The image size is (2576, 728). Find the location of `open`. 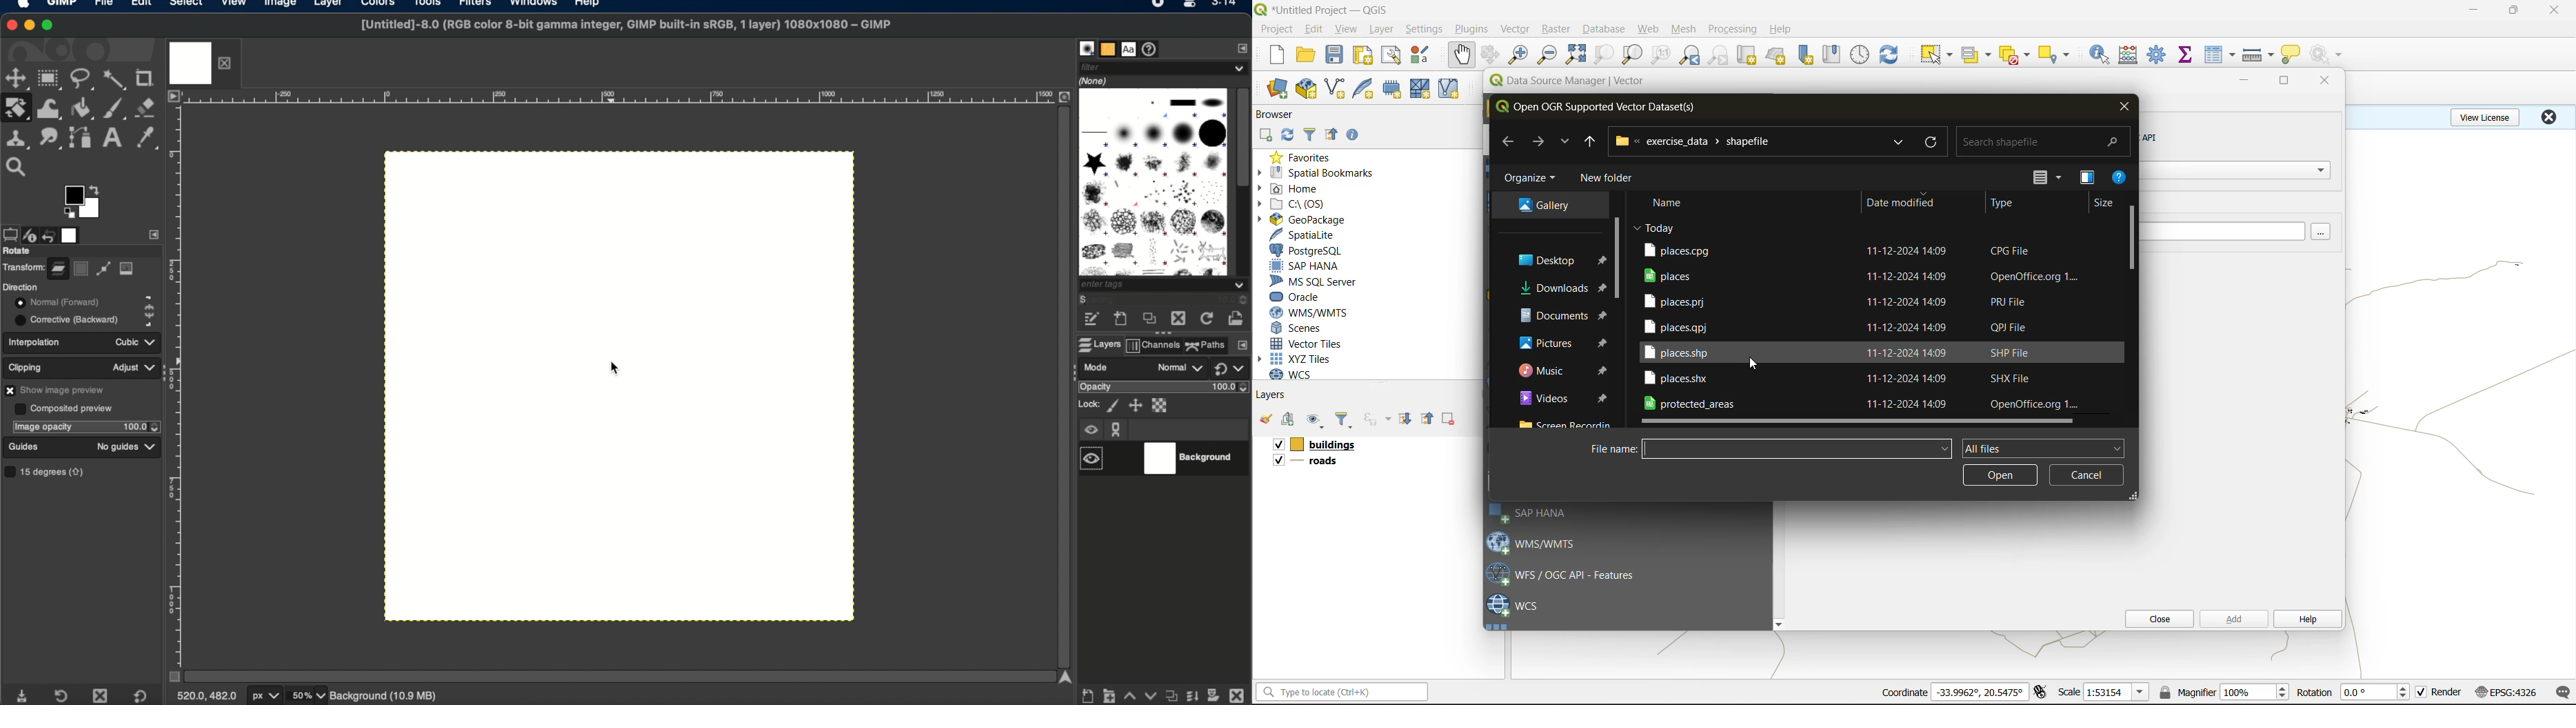

open is located at coordinates (1305, 55).